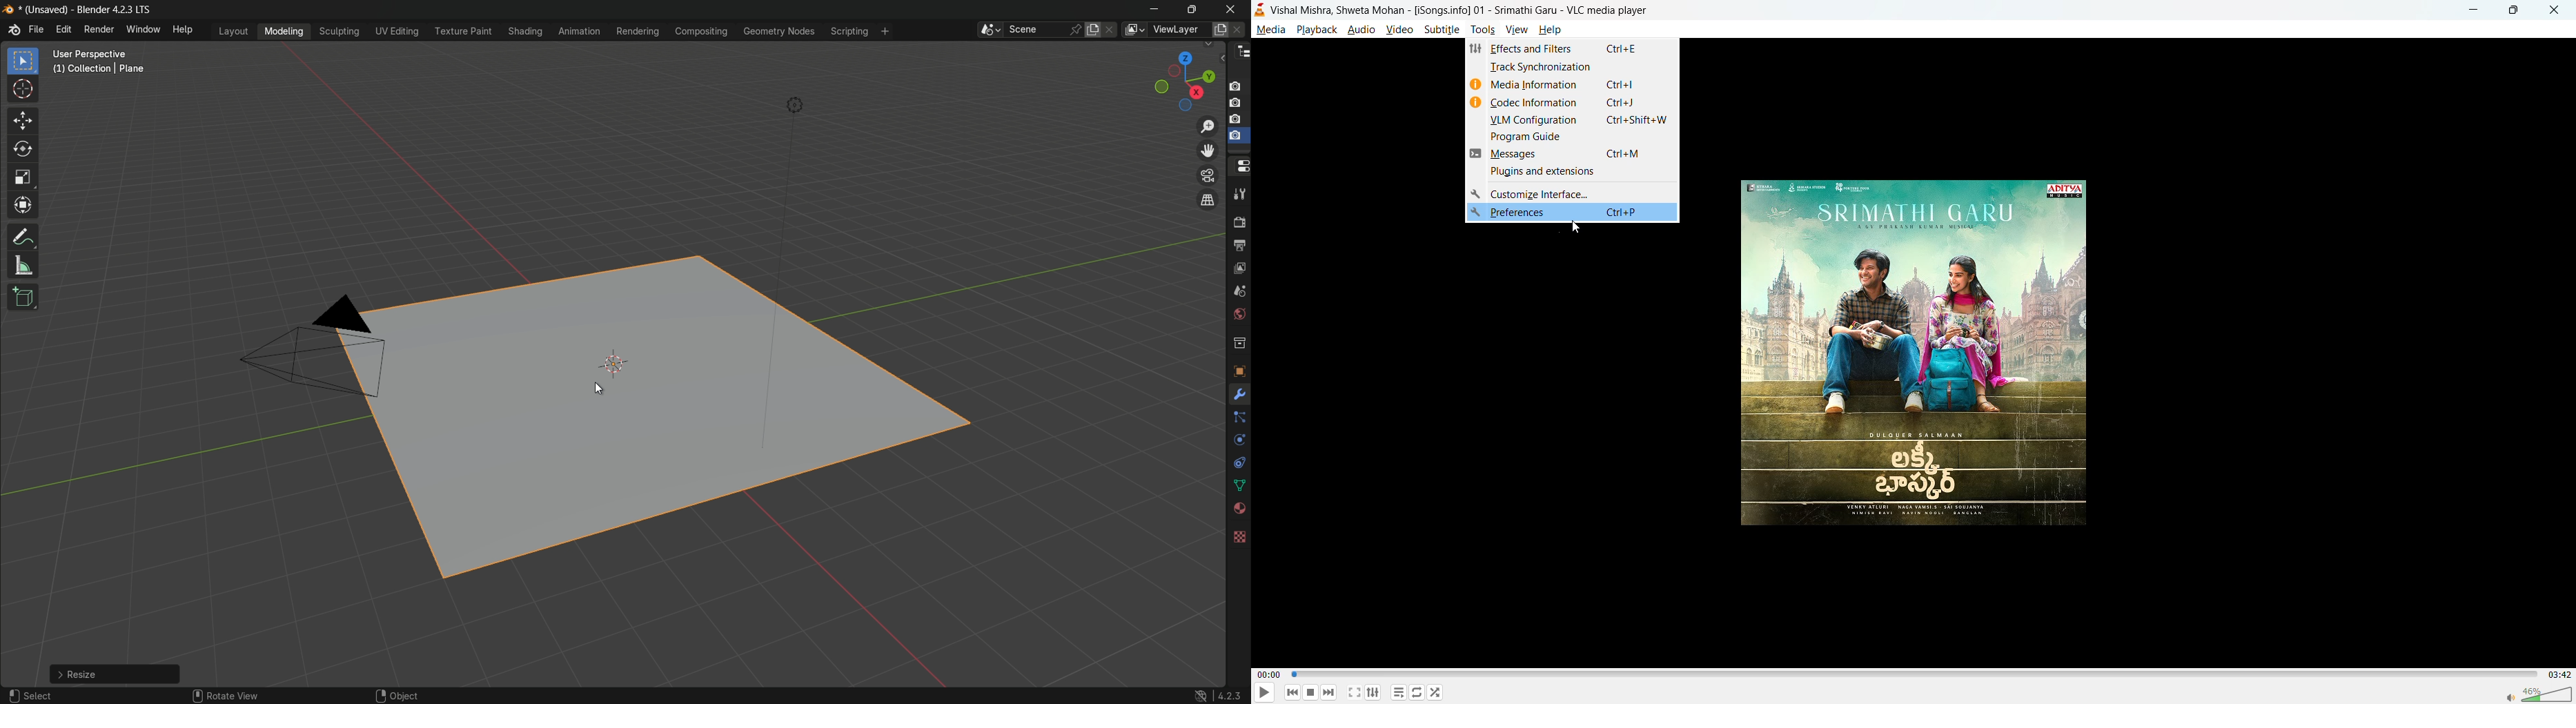 This screenshot has width=2576, height=728. Describe the element at coordinates (1373, 692) in the screenshot. I see `settings` at that location.